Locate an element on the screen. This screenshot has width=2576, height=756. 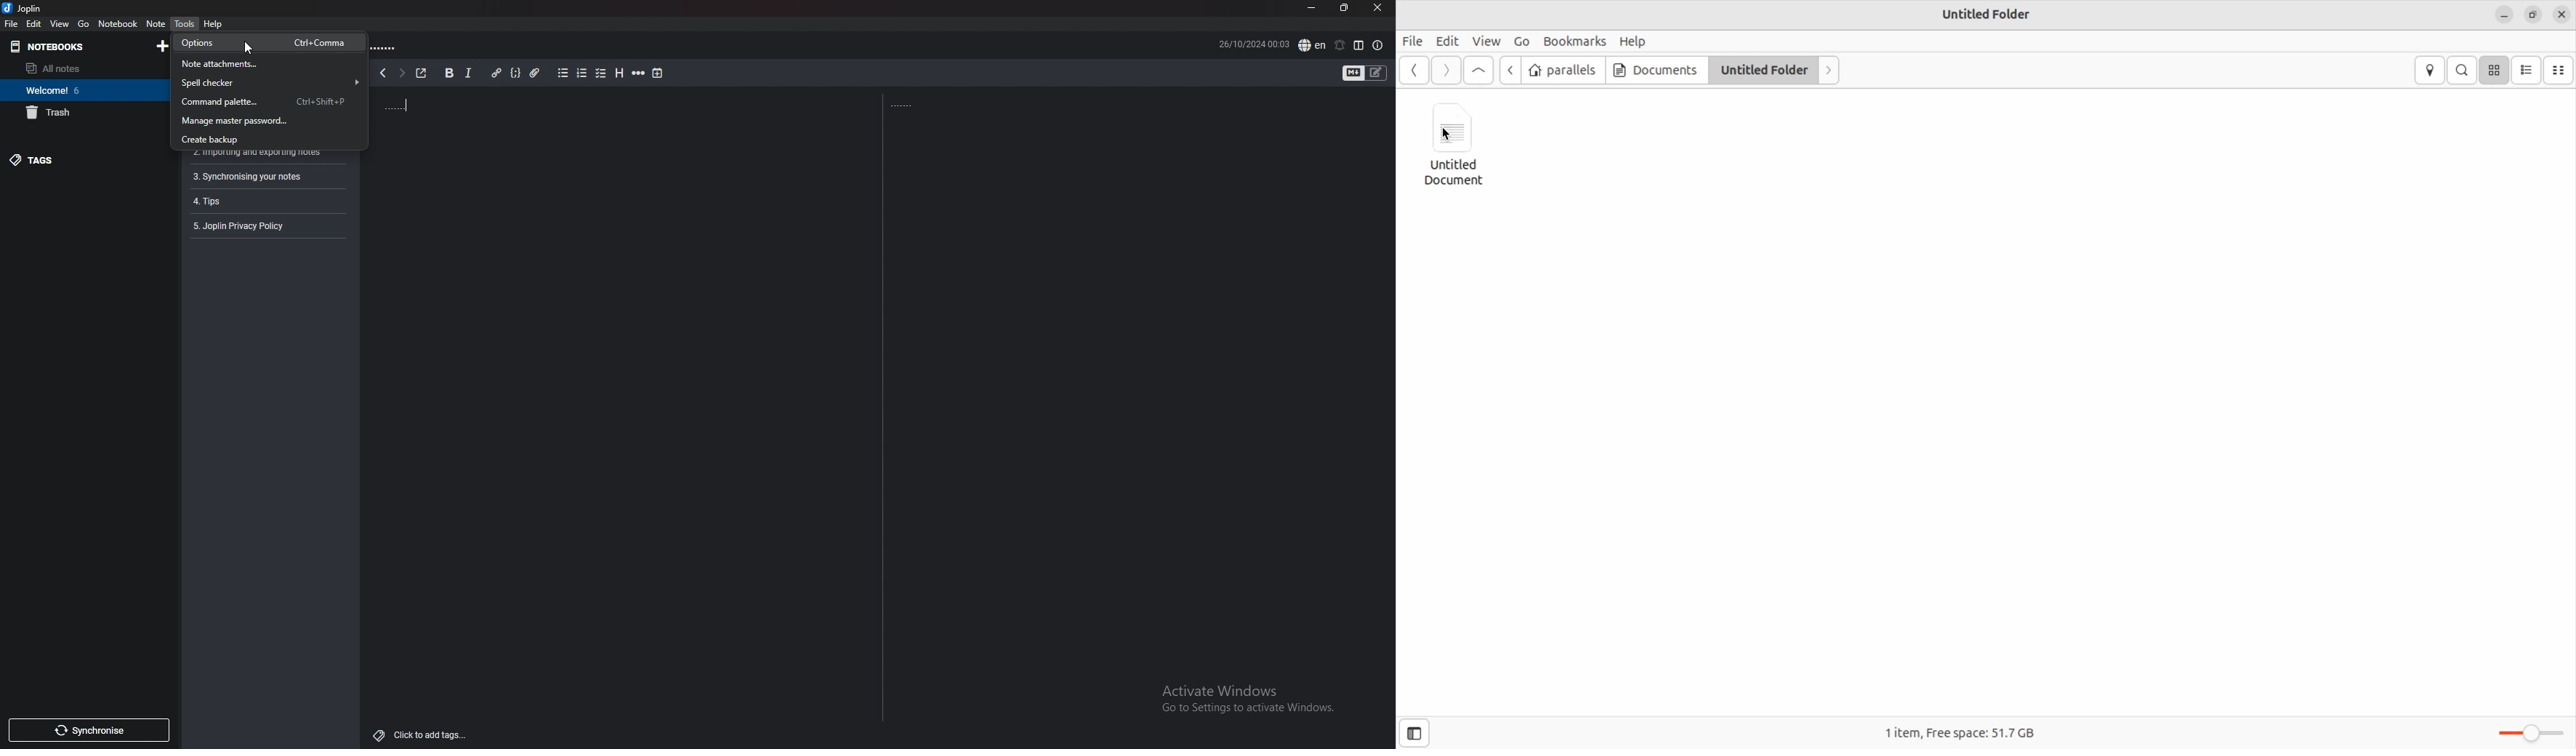
3. Synchronising your notes is located at coordinates (248, 177).